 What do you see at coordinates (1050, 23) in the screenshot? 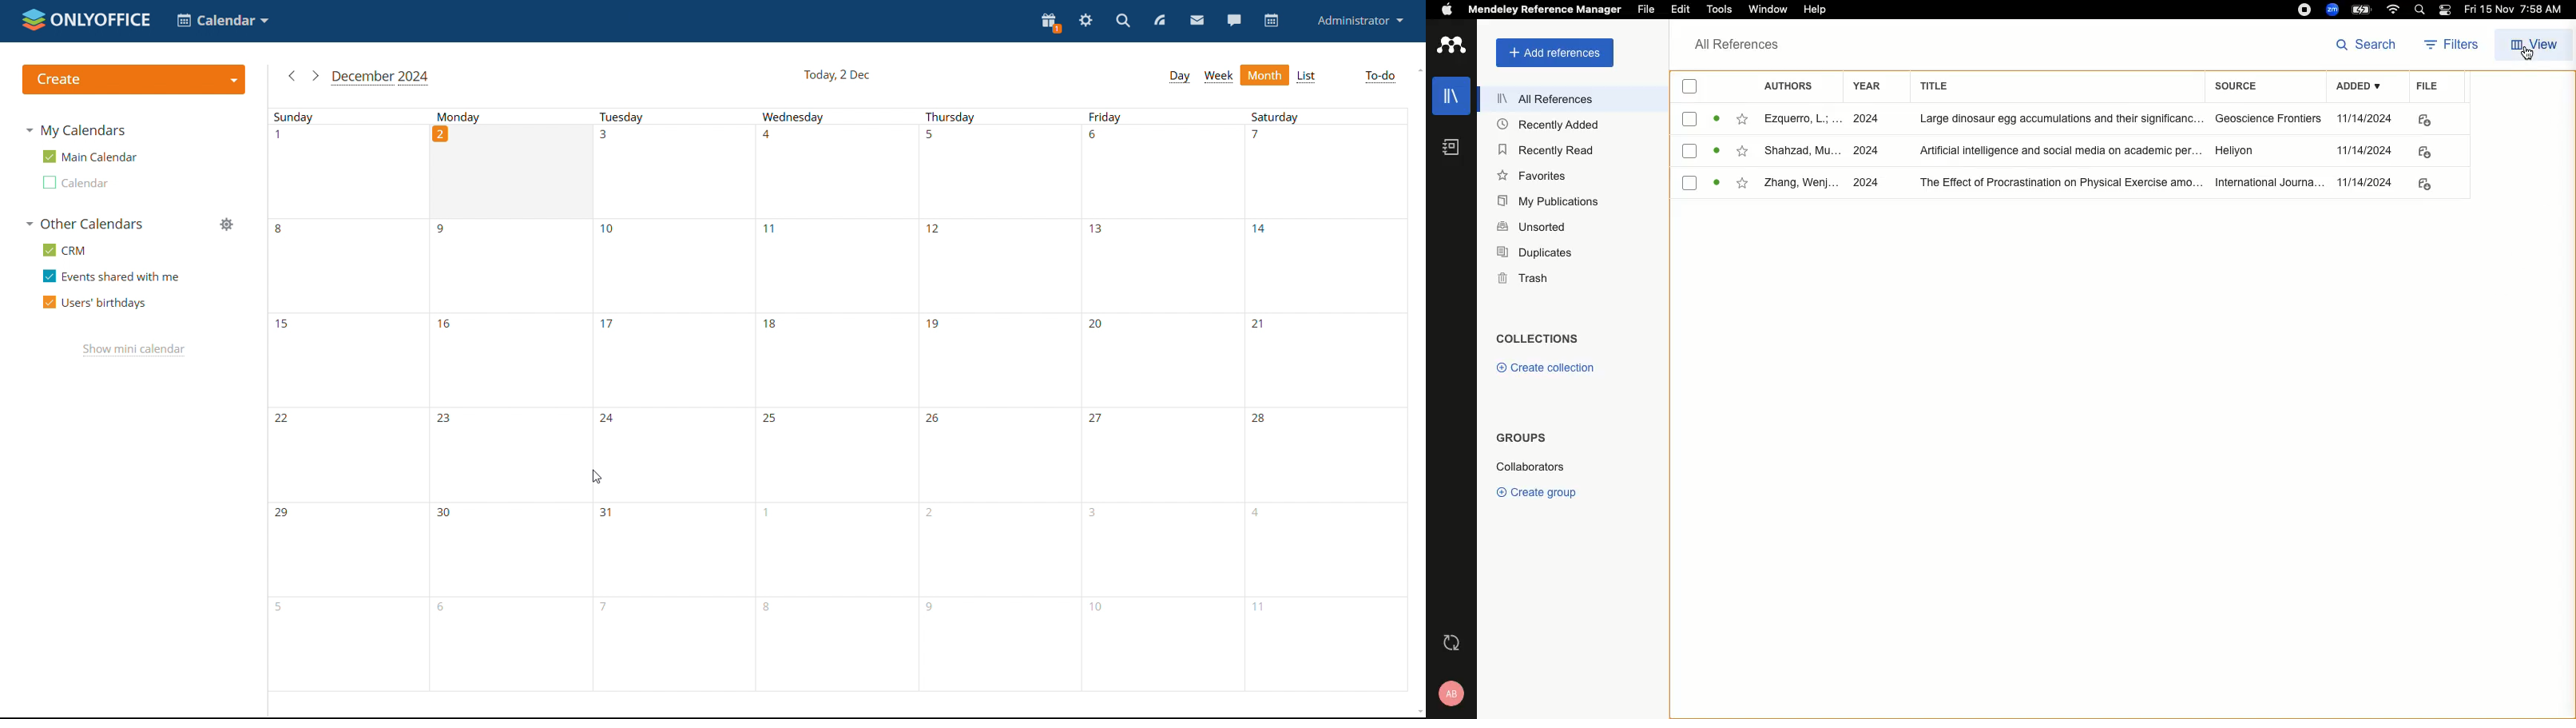
I see `present` at bounding box center [1050, 23].